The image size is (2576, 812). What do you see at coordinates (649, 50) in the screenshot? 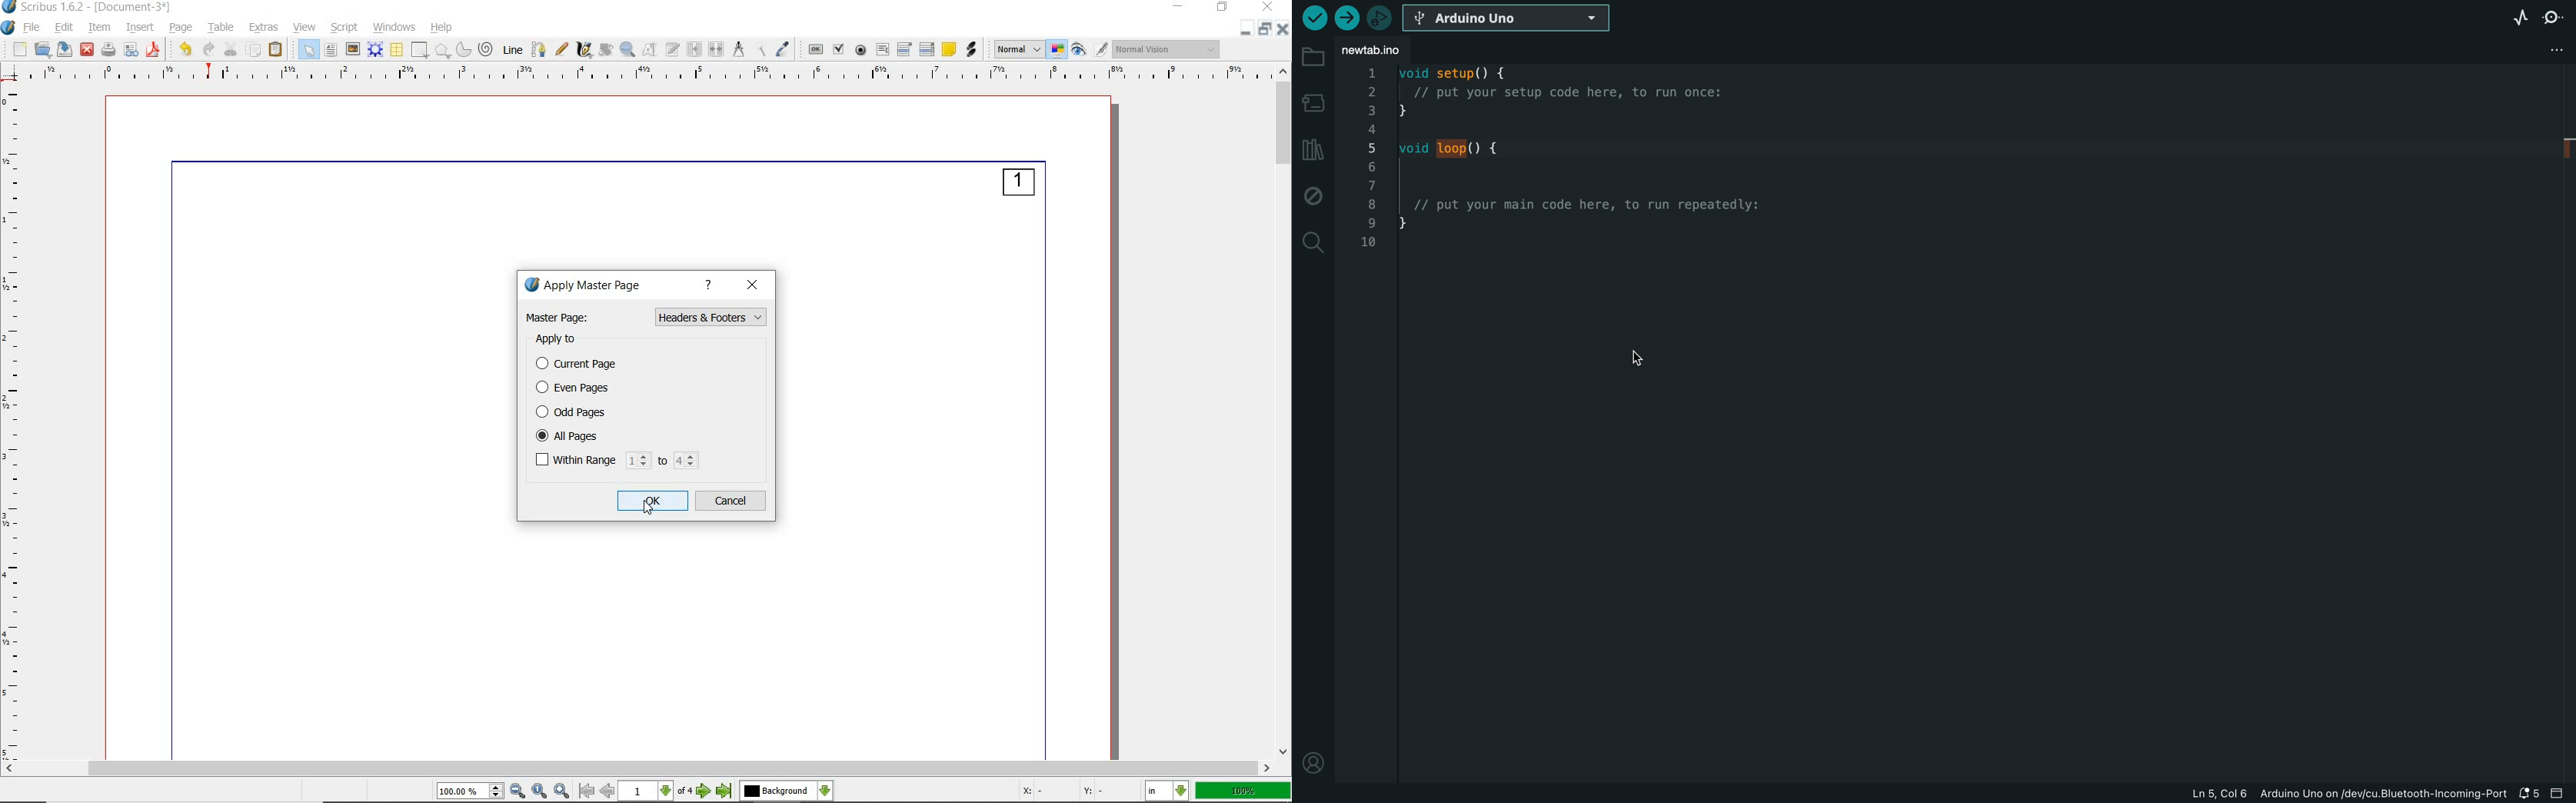
I see `edit contents of frame` at bounding box center [649, 50].